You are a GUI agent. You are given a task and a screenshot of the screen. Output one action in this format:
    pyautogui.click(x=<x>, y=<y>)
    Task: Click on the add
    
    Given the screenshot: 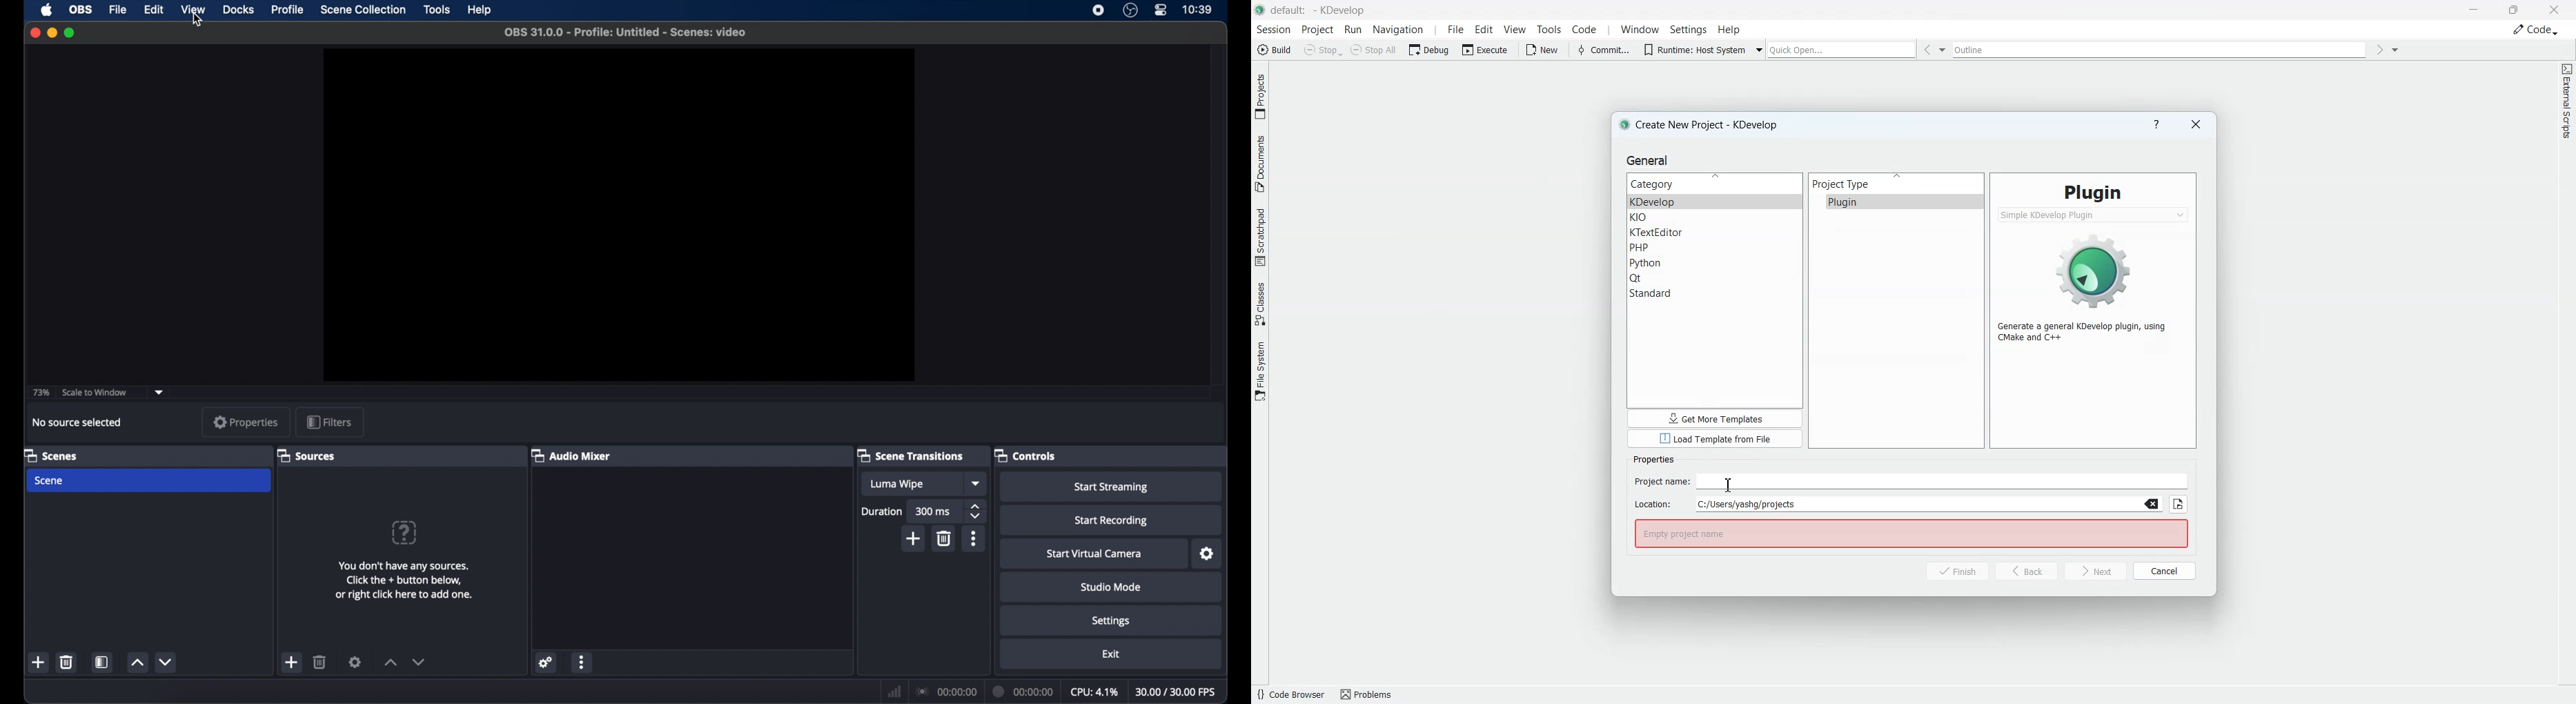 What is the action you would take?
    pyautogui.click(x=292, y=662)
    